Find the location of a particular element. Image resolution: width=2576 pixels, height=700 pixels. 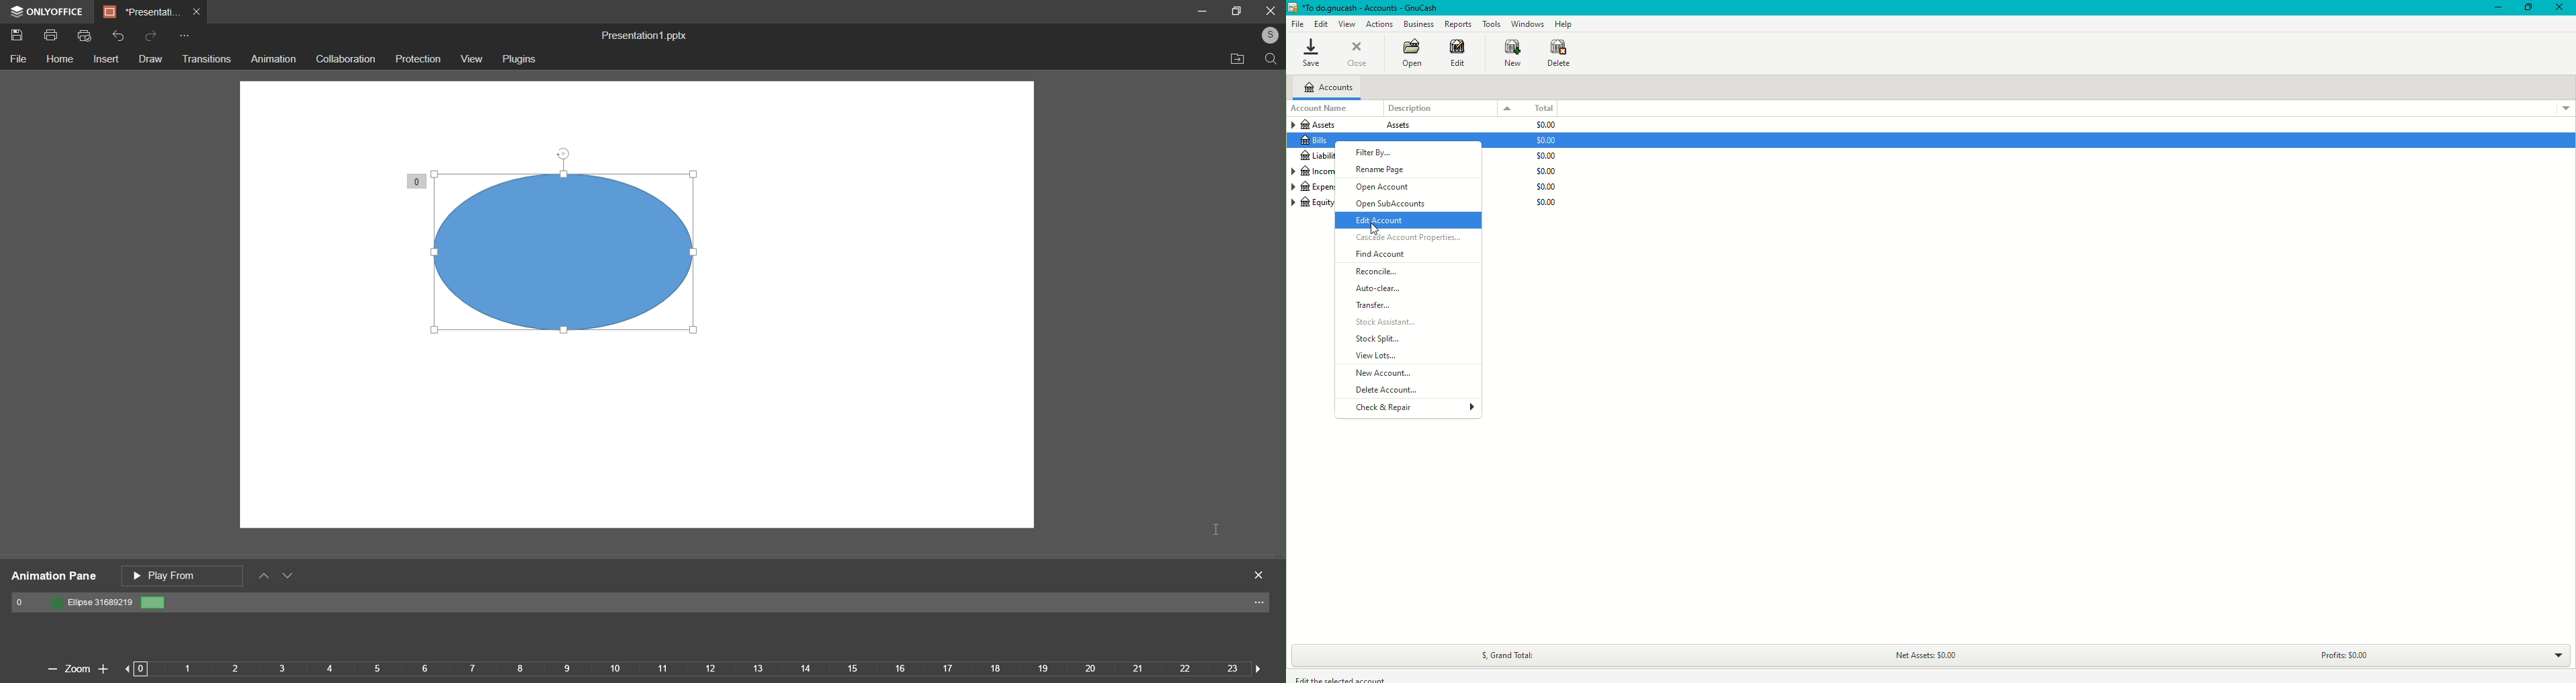

Transfer is located at coordinates (1373, 306).